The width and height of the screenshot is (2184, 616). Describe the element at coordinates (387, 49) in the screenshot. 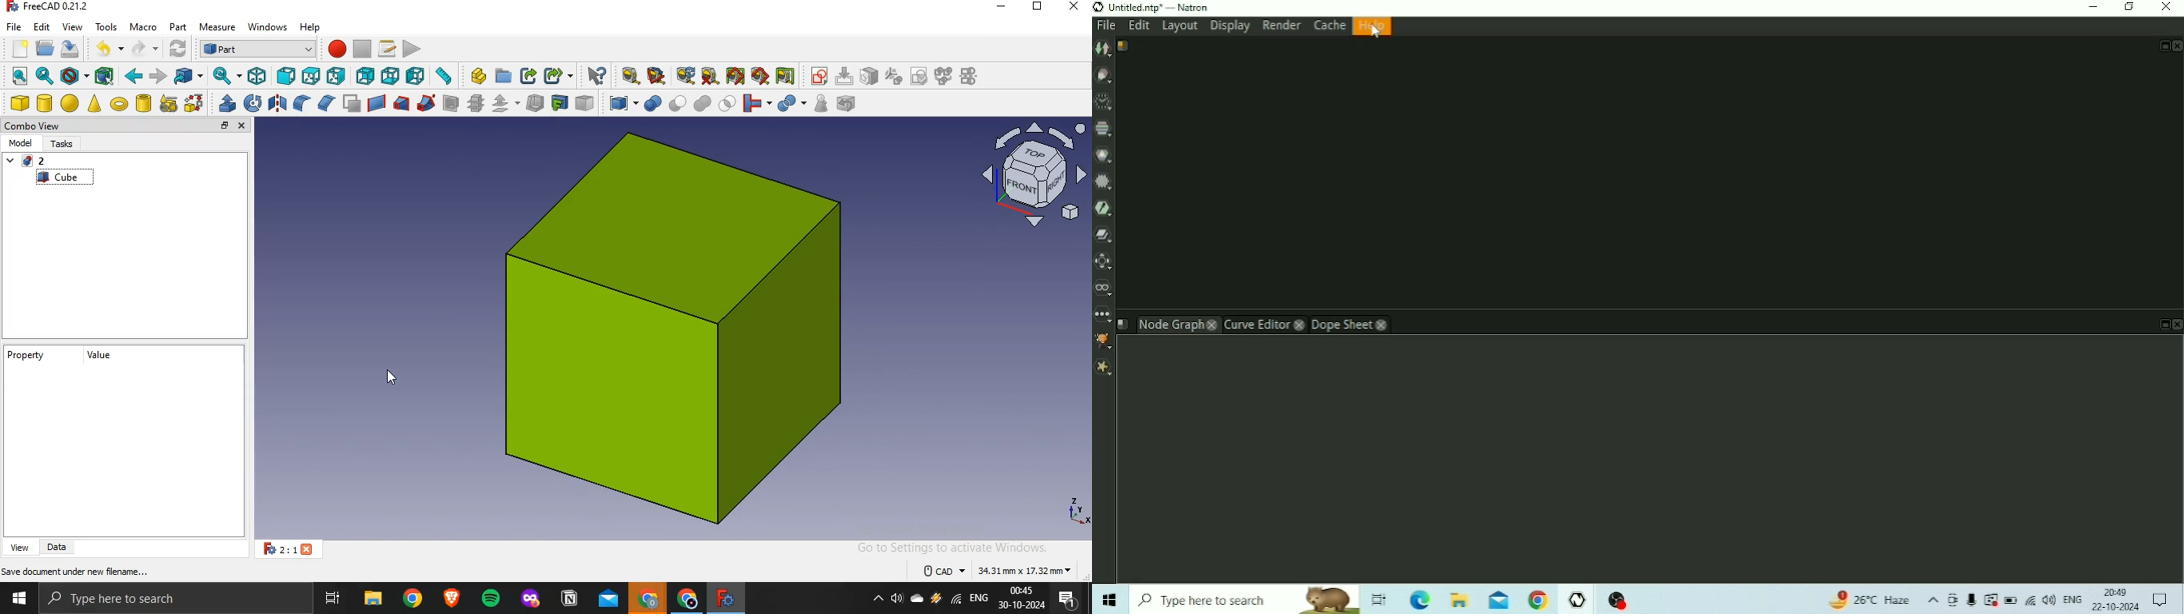

I see `macros` at that location.